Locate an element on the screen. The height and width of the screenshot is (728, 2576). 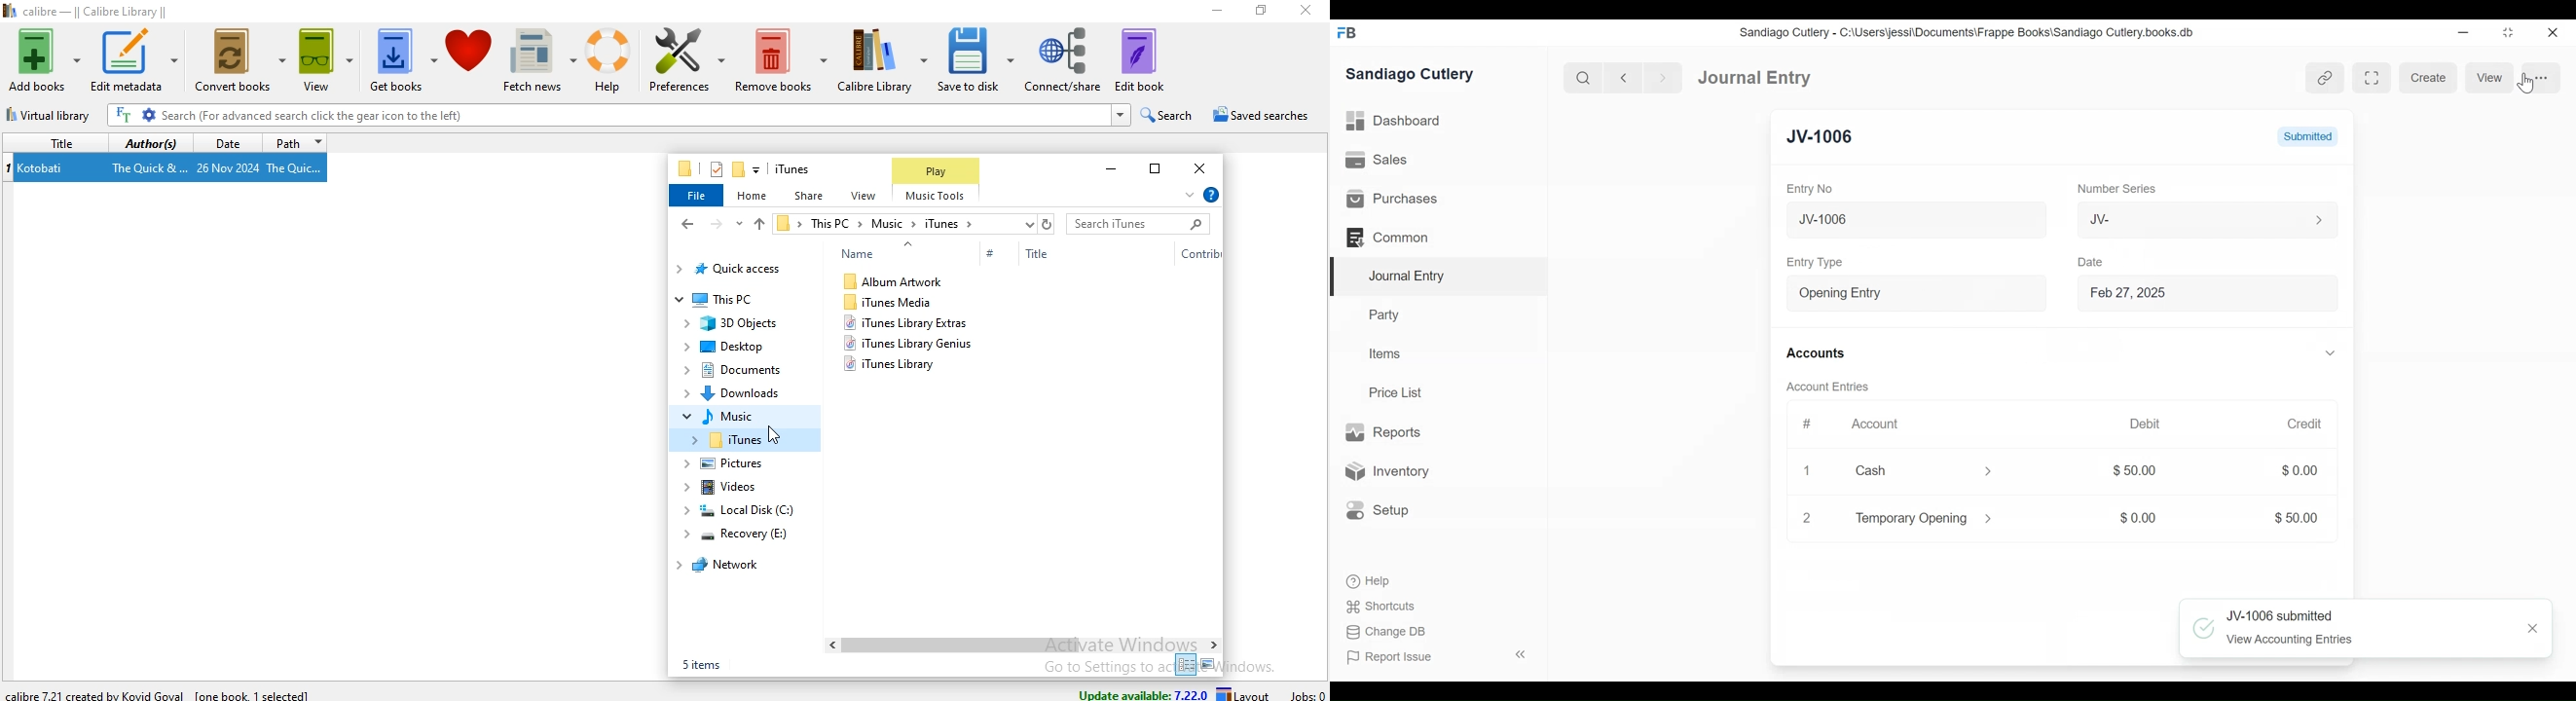
This PC is located at coordinates (748, 300).